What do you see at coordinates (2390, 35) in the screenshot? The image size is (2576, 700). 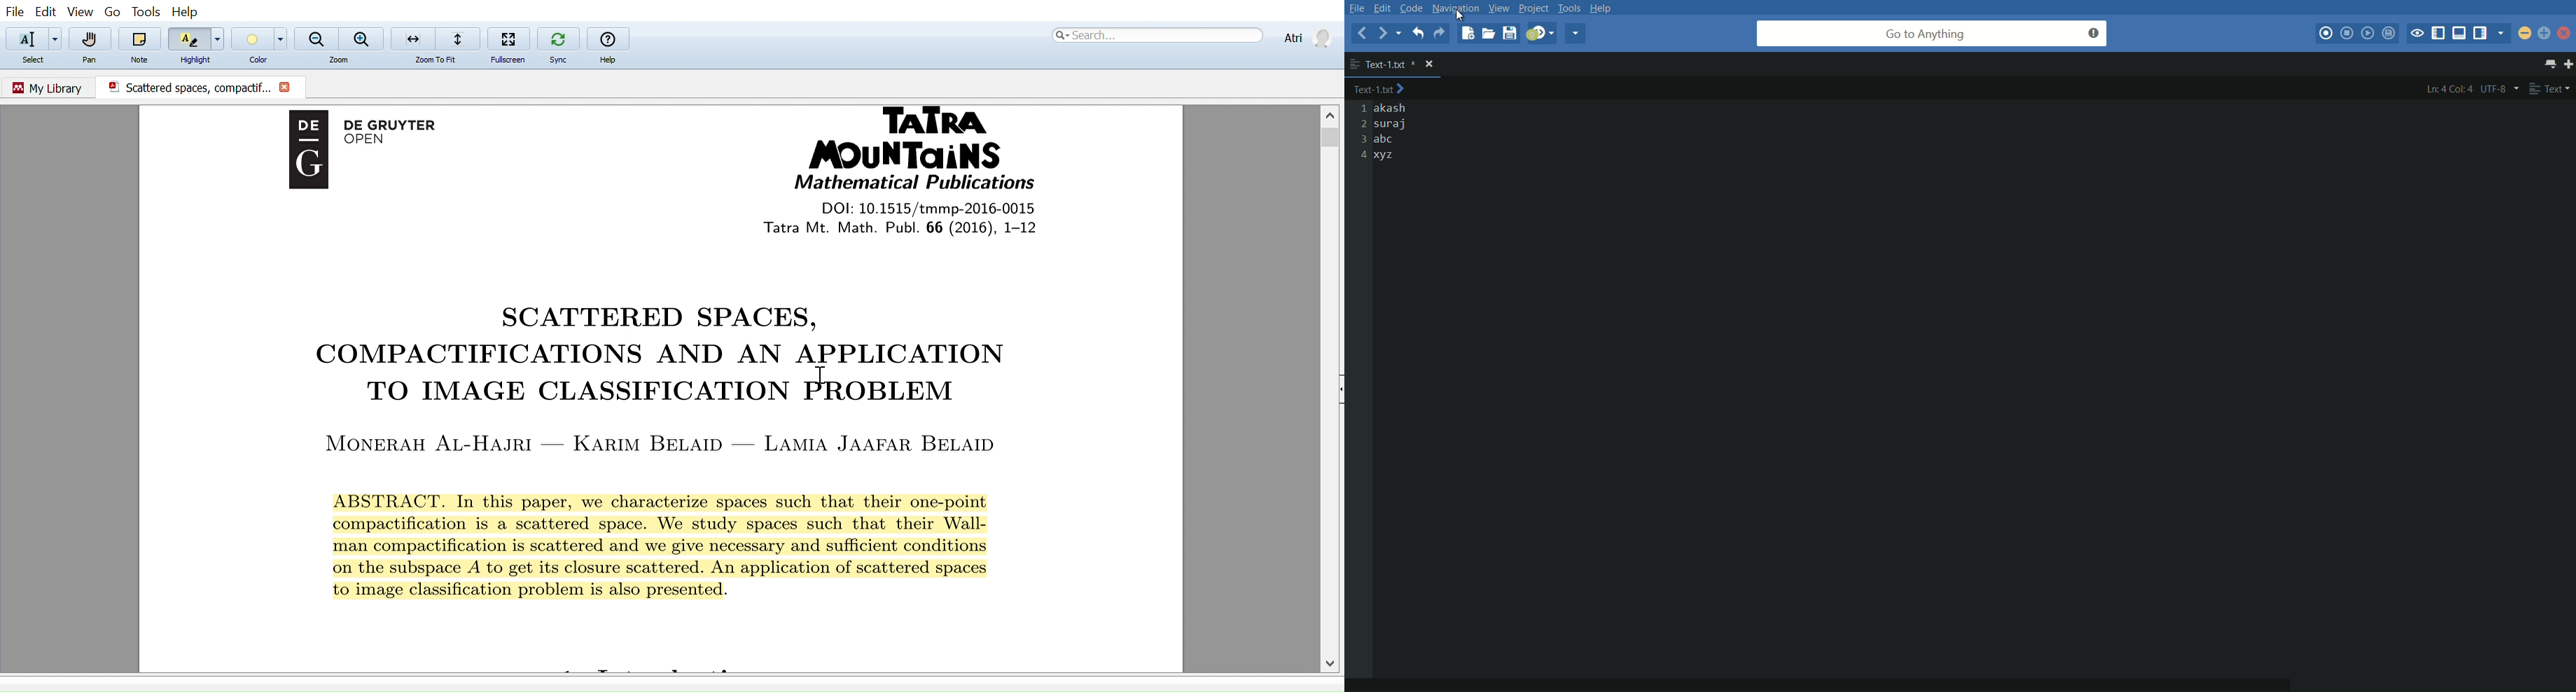 I see `save macro to toolbox` at bounding box center [2390, 35].